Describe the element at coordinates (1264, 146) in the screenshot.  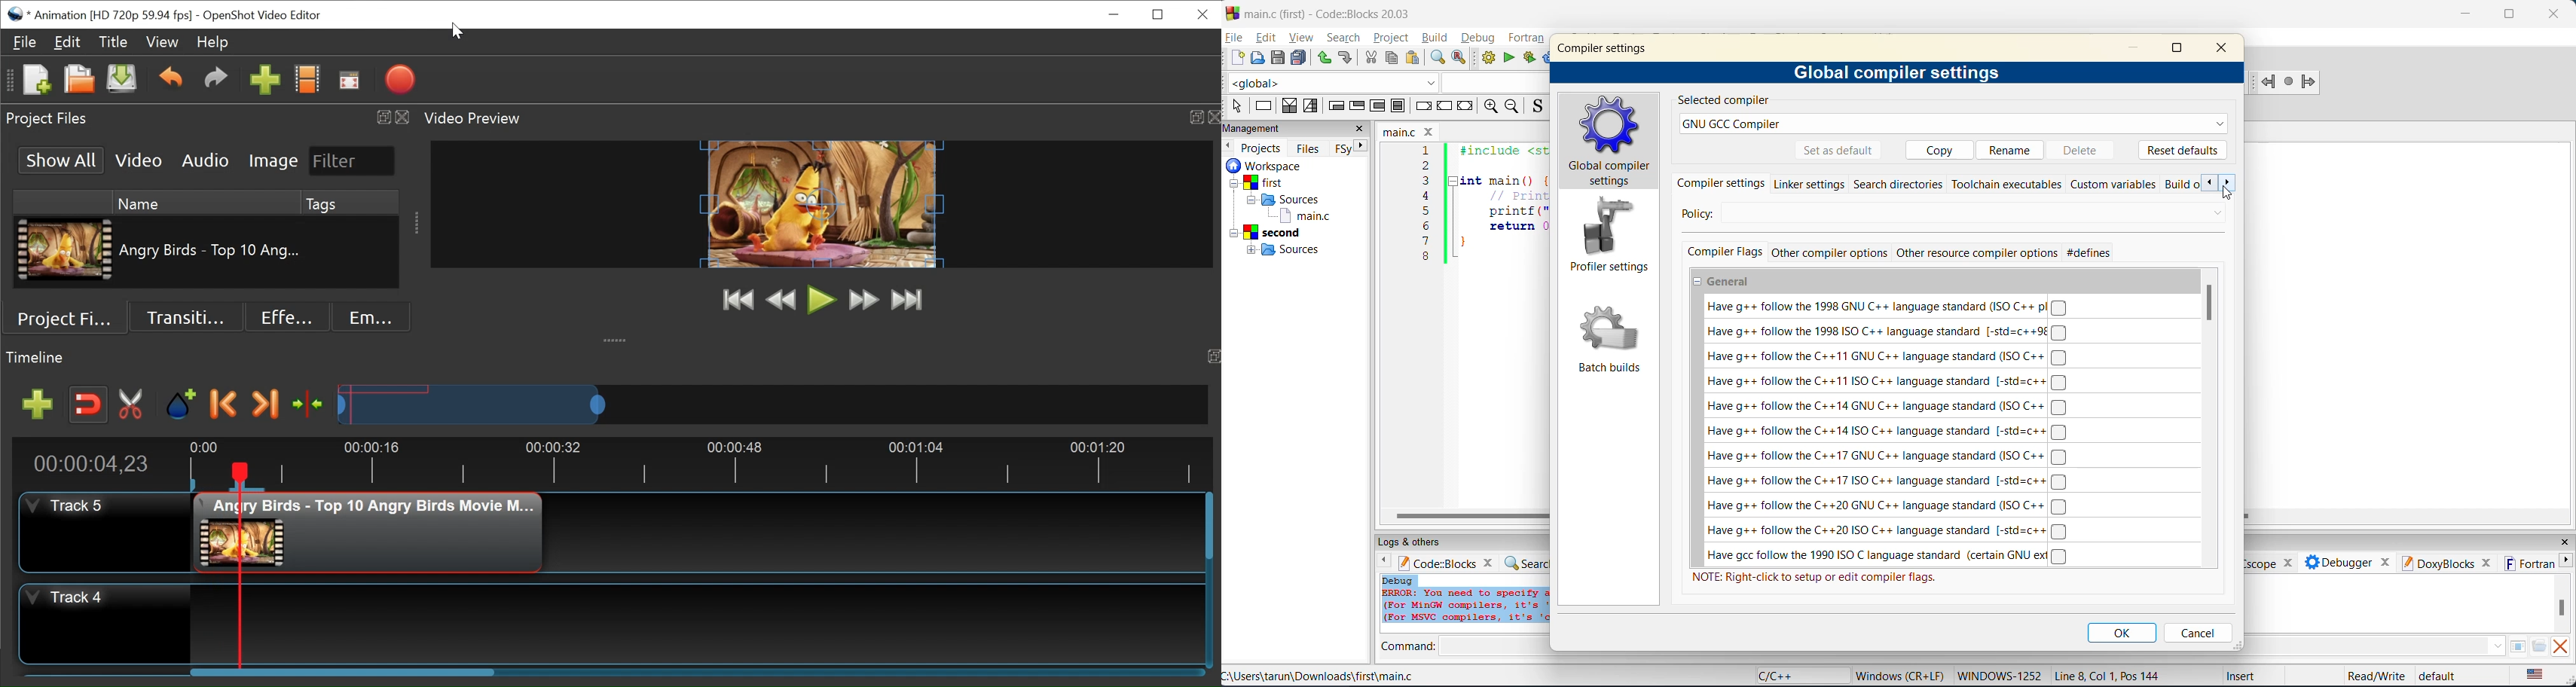
I see `projects` at that location.